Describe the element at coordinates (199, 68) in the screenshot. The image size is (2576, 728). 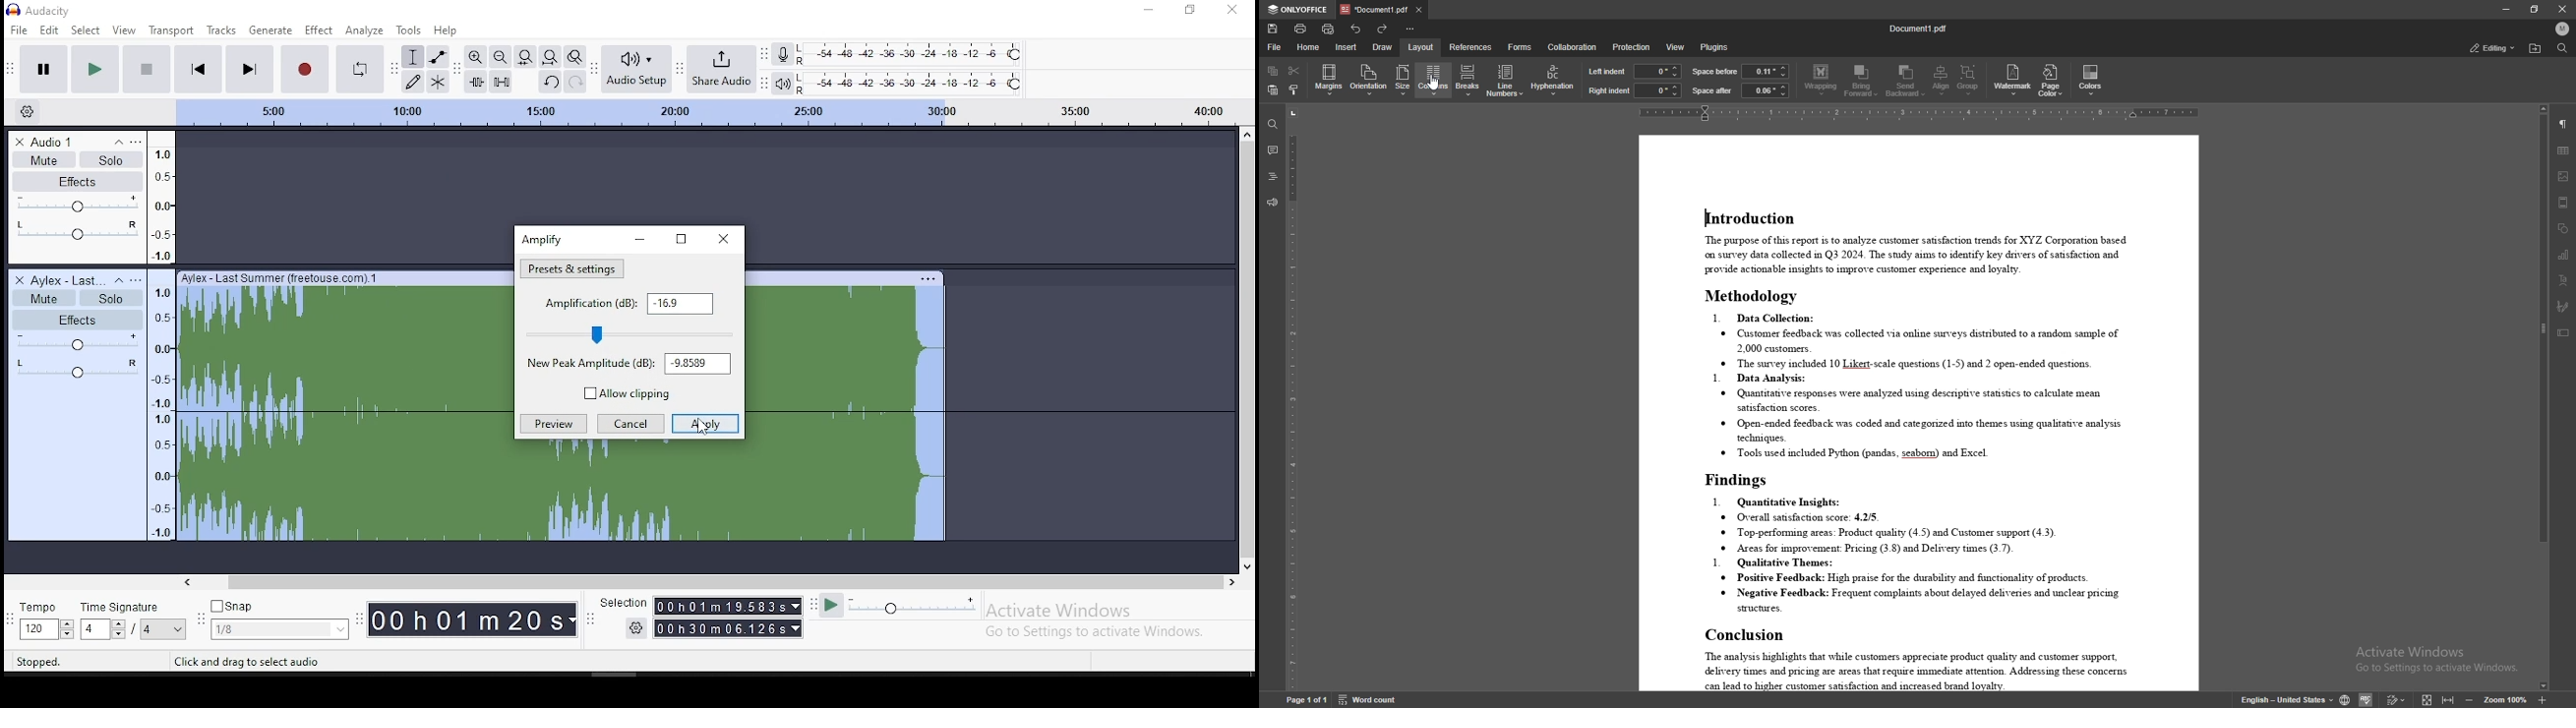
I see `skip to start` at that location.